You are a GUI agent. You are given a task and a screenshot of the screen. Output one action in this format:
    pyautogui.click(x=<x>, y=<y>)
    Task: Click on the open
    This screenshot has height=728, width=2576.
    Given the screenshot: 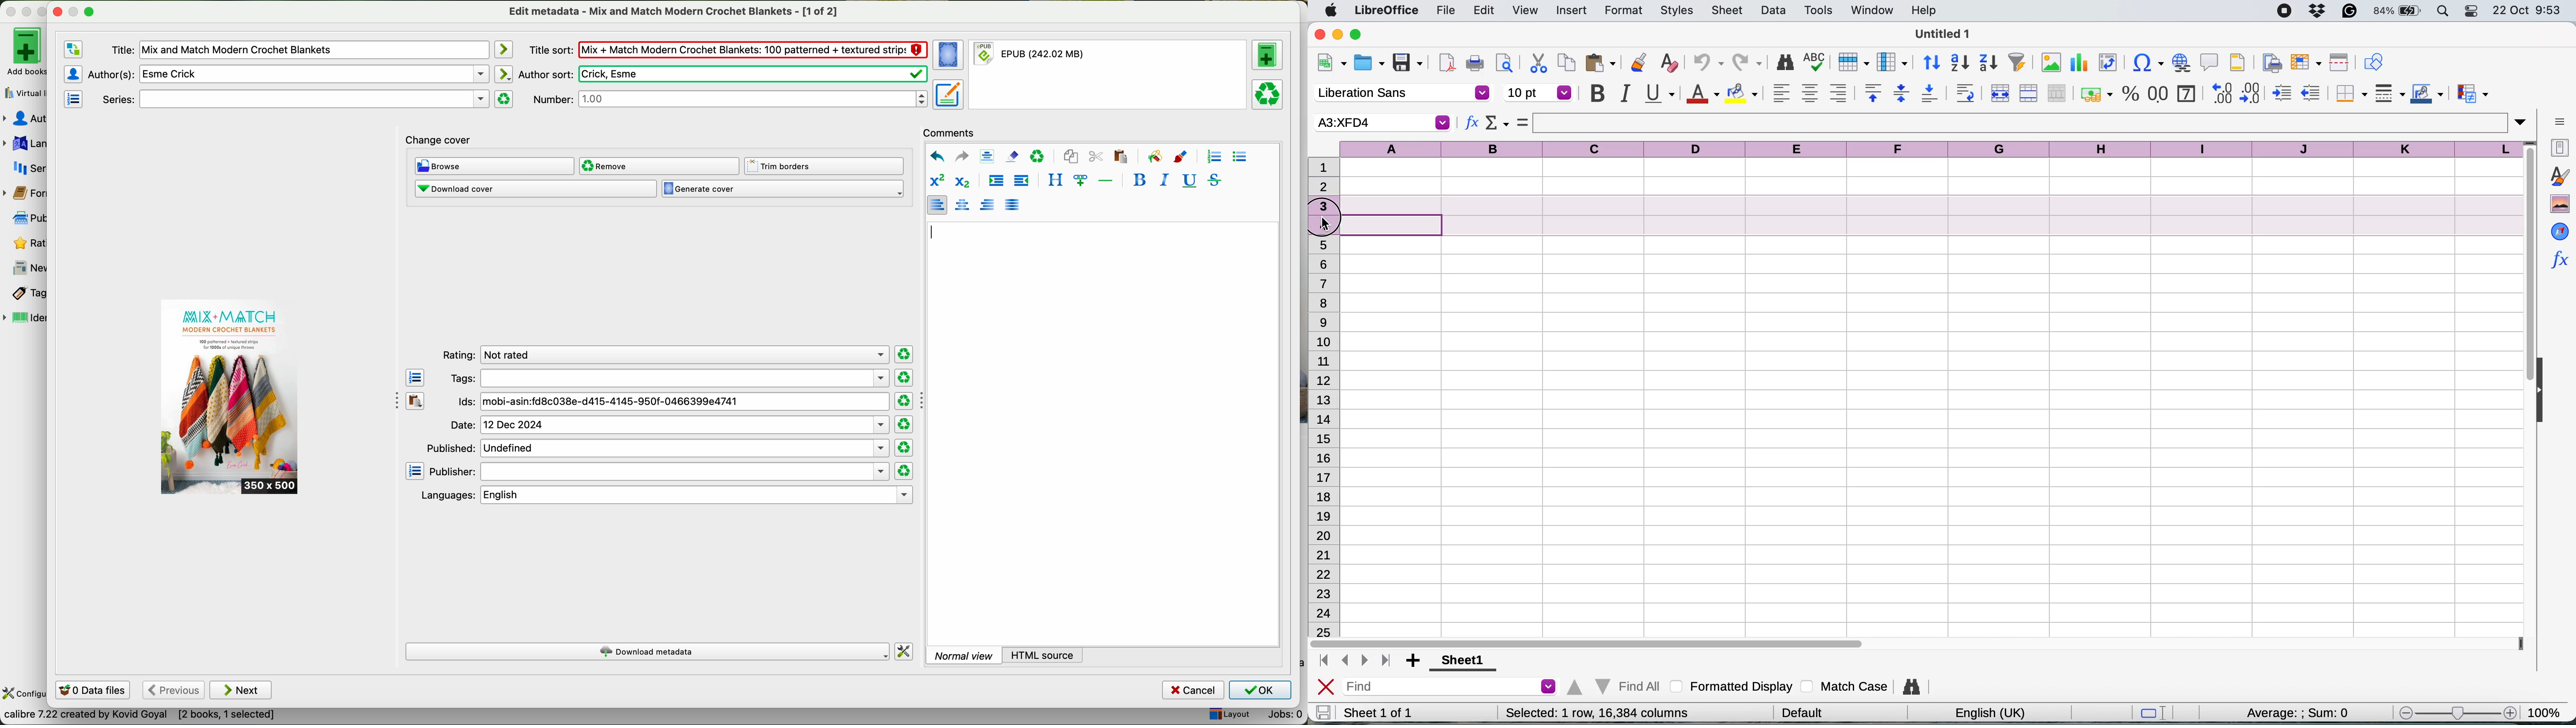 What is the action you would take?
    pyautogui.click(x=1369, y=65)
    